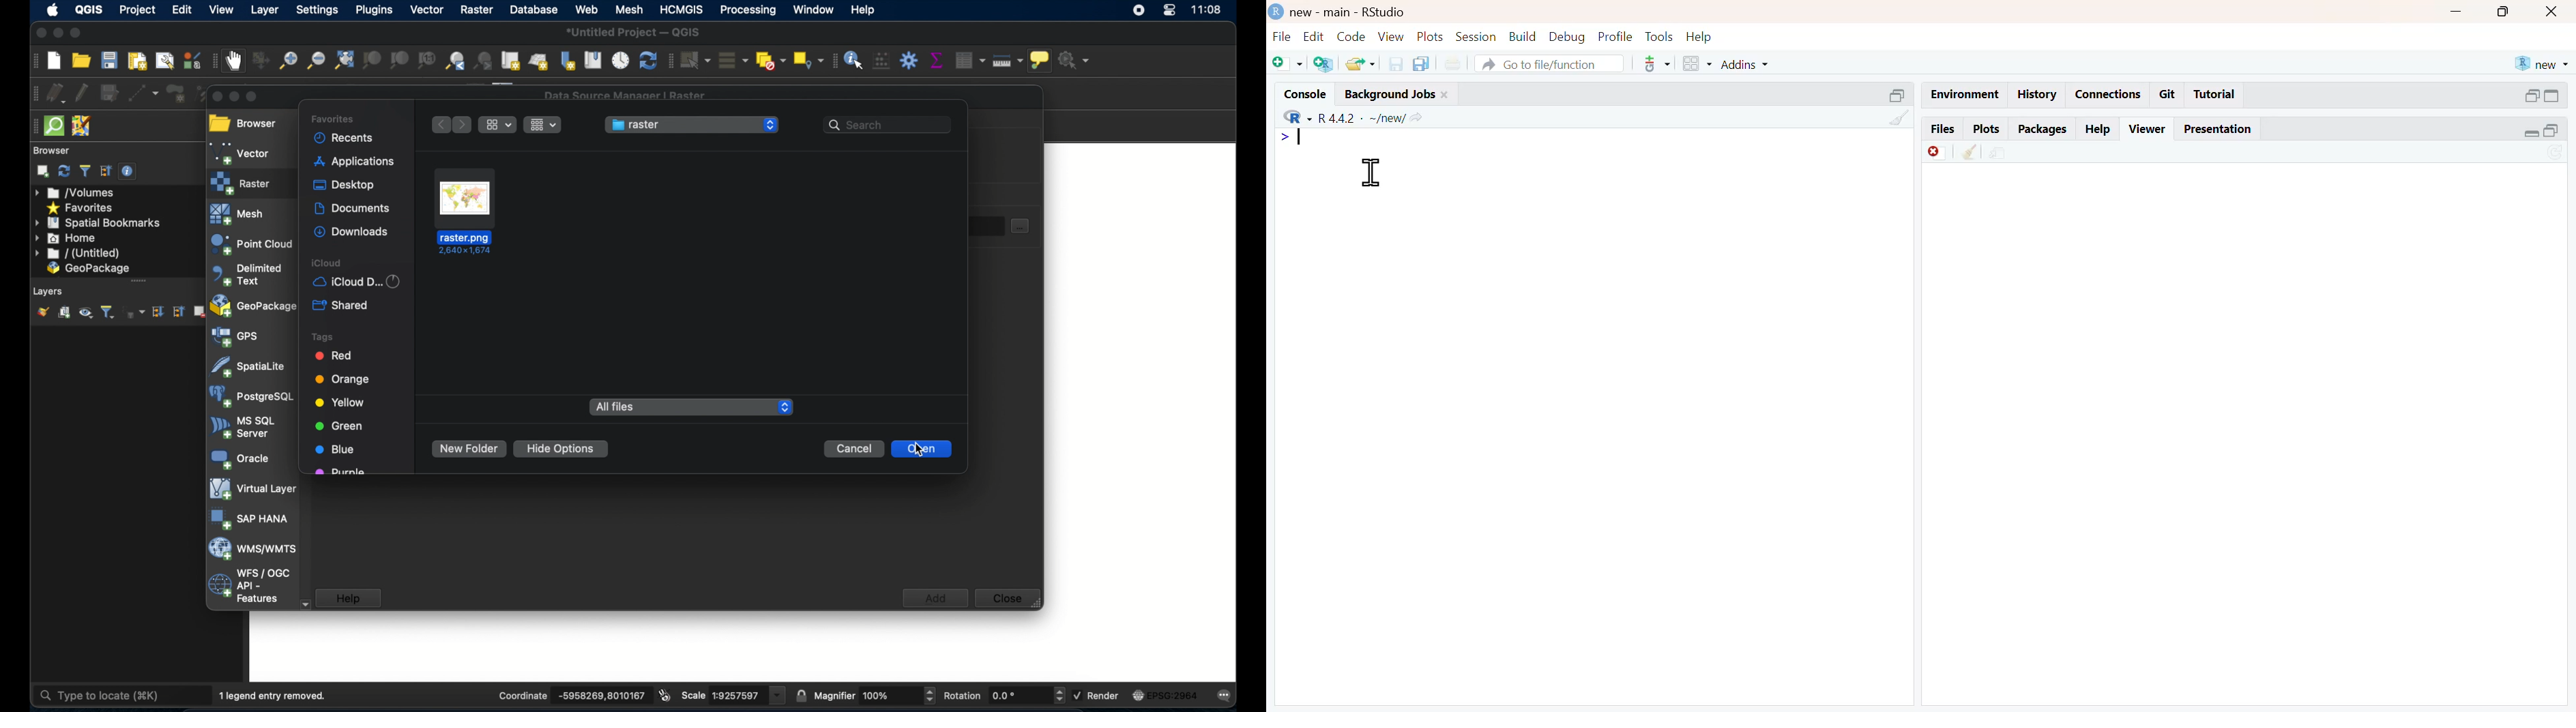 This screenshot has width=2576, height=728. What do you see at coordinates (2543, 65) in the screenshot?
I see `new` at bounding box center [2543, 65].